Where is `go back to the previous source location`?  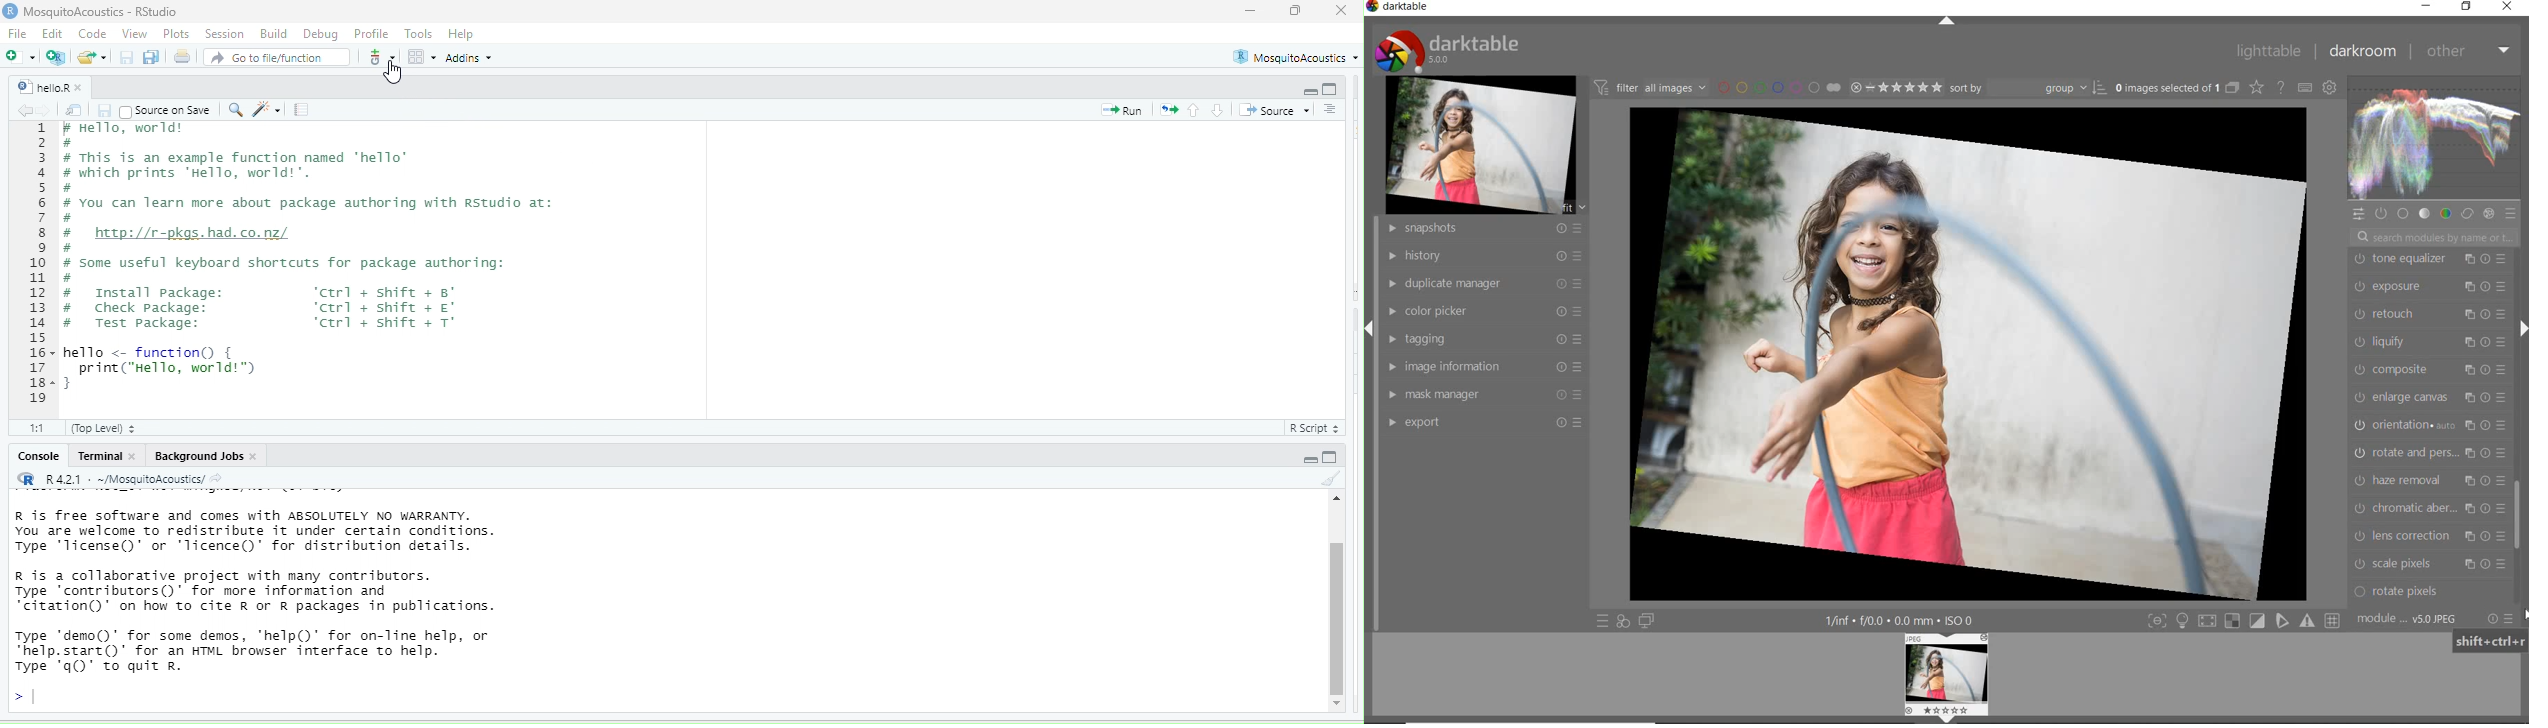 go back to the previous source location is located at coordinates (26, 110).